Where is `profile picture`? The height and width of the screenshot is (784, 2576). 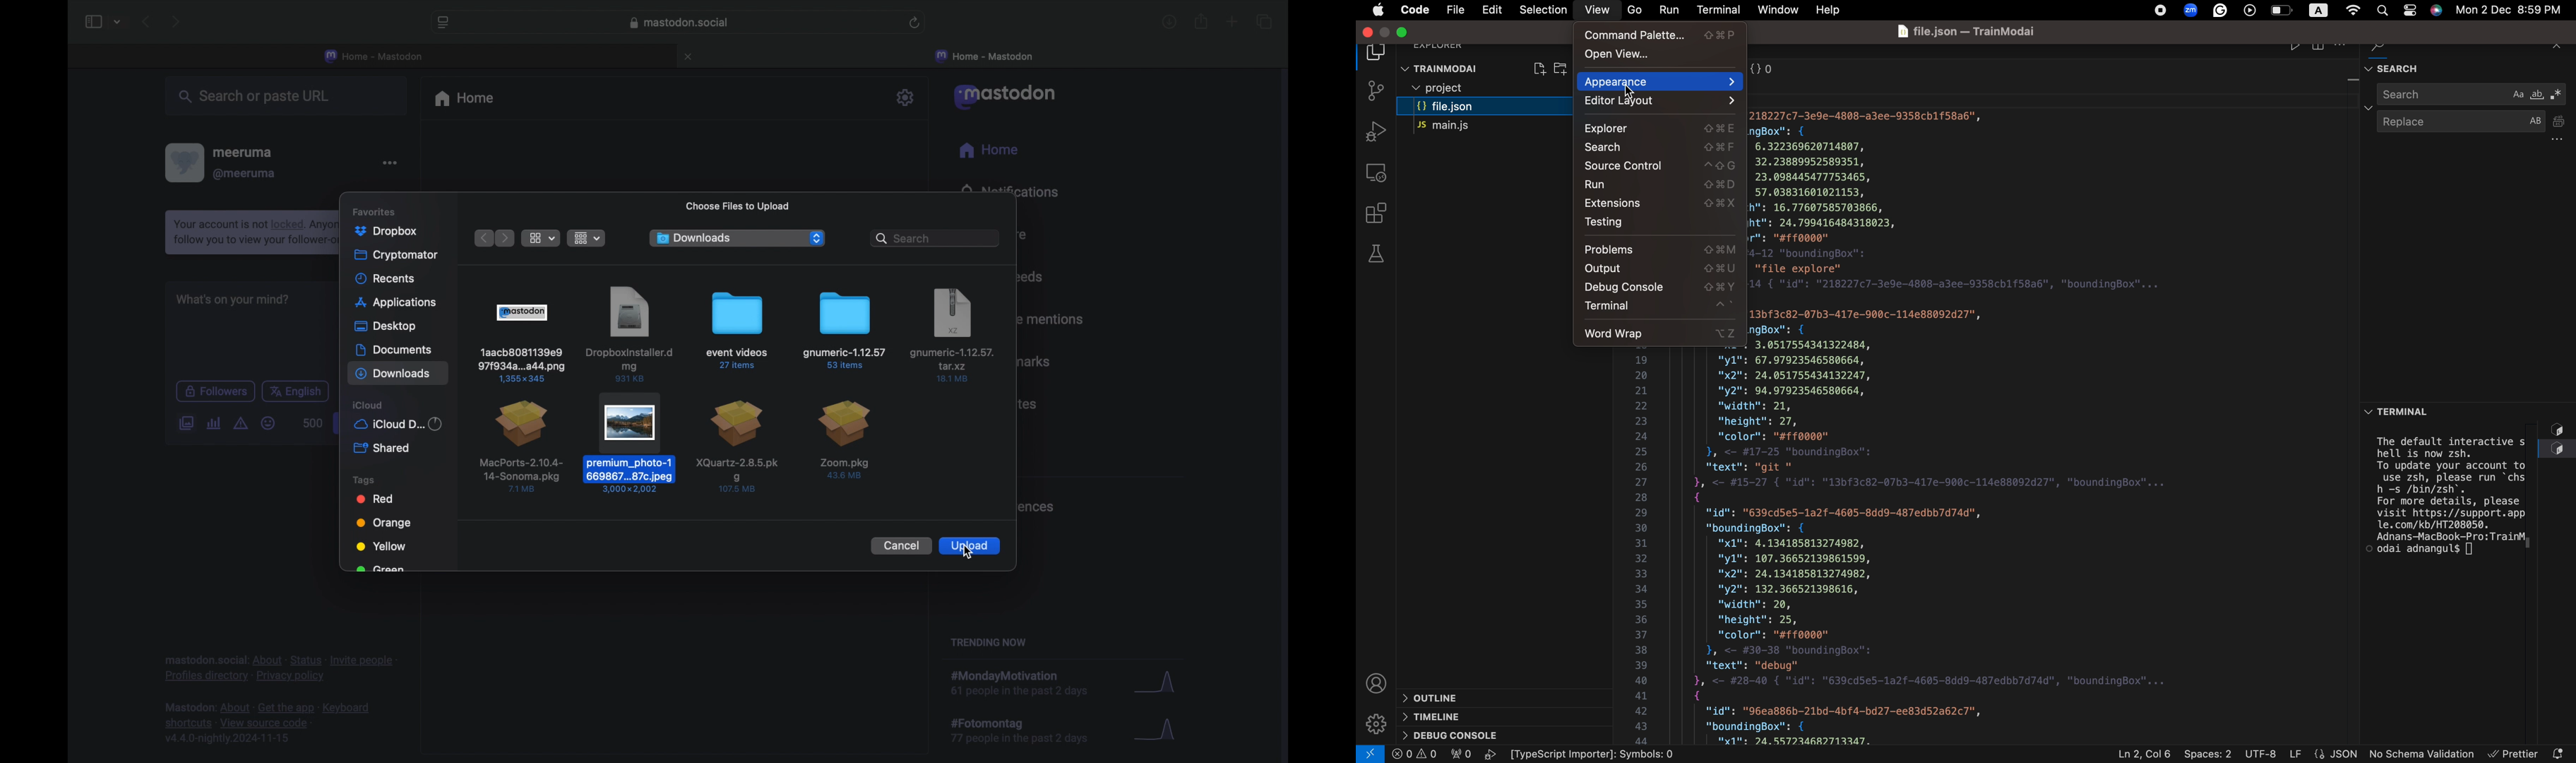 profile picture is located at coordinates (184, 162).